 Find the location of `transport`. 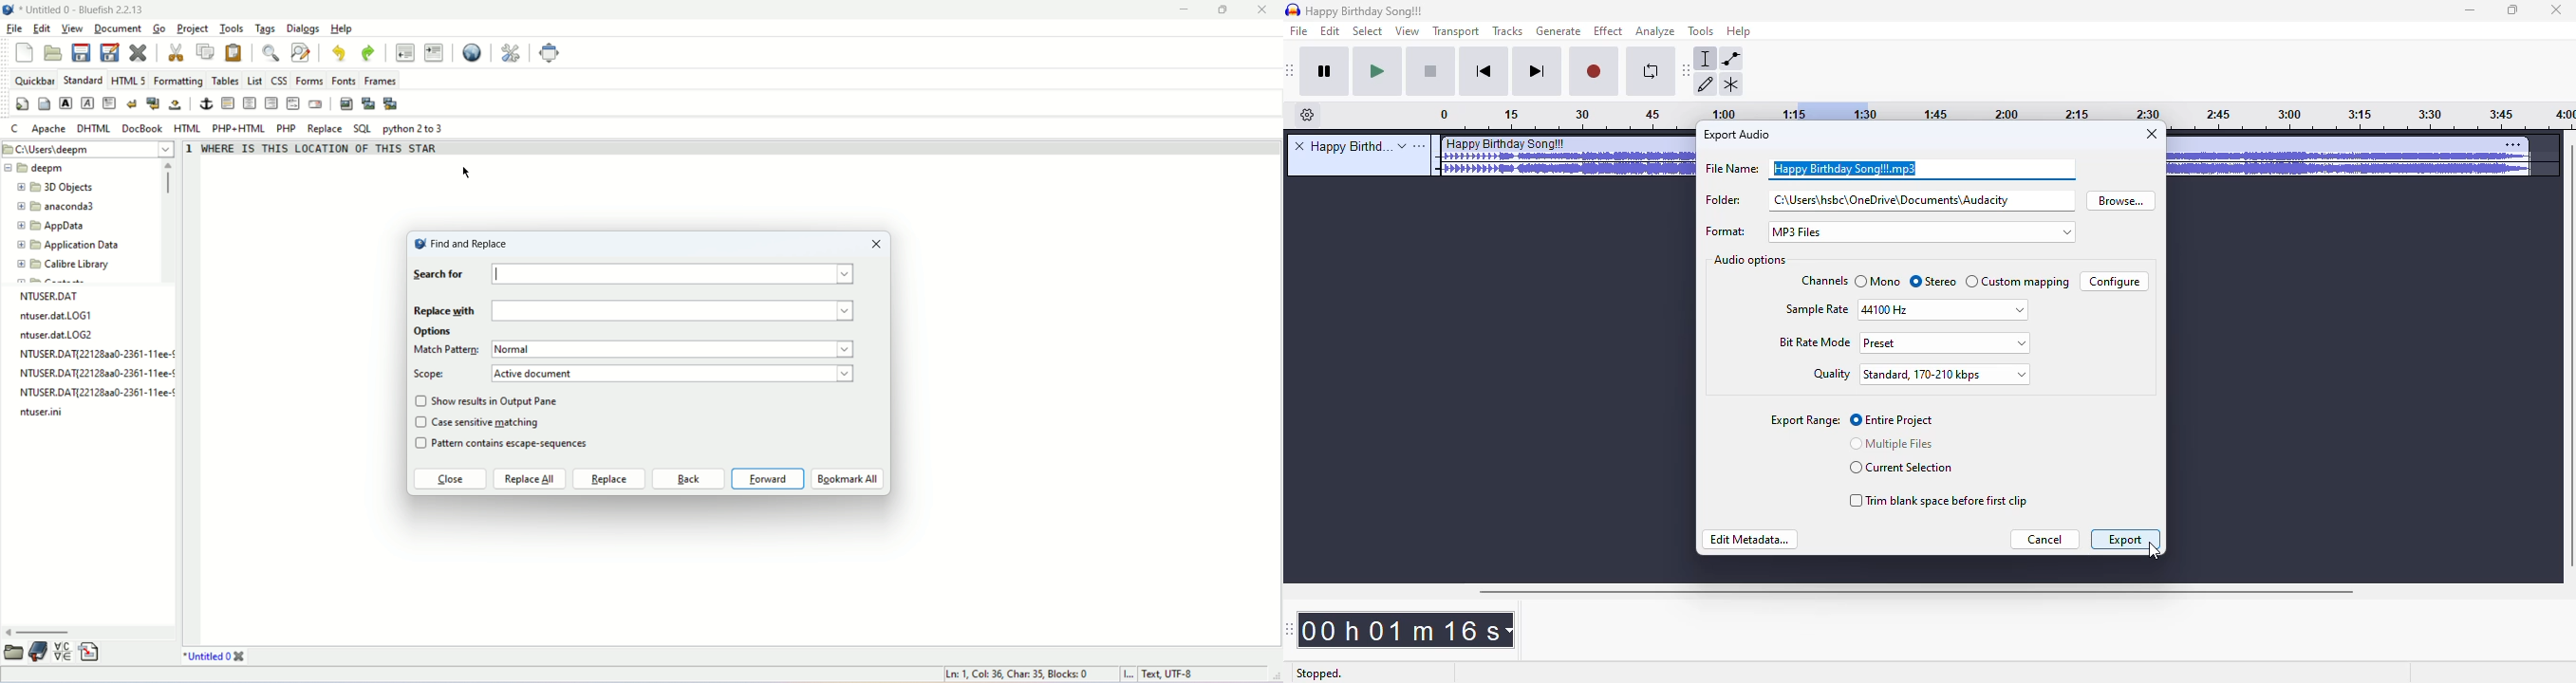

transport is located at coordinates (1454, 31).